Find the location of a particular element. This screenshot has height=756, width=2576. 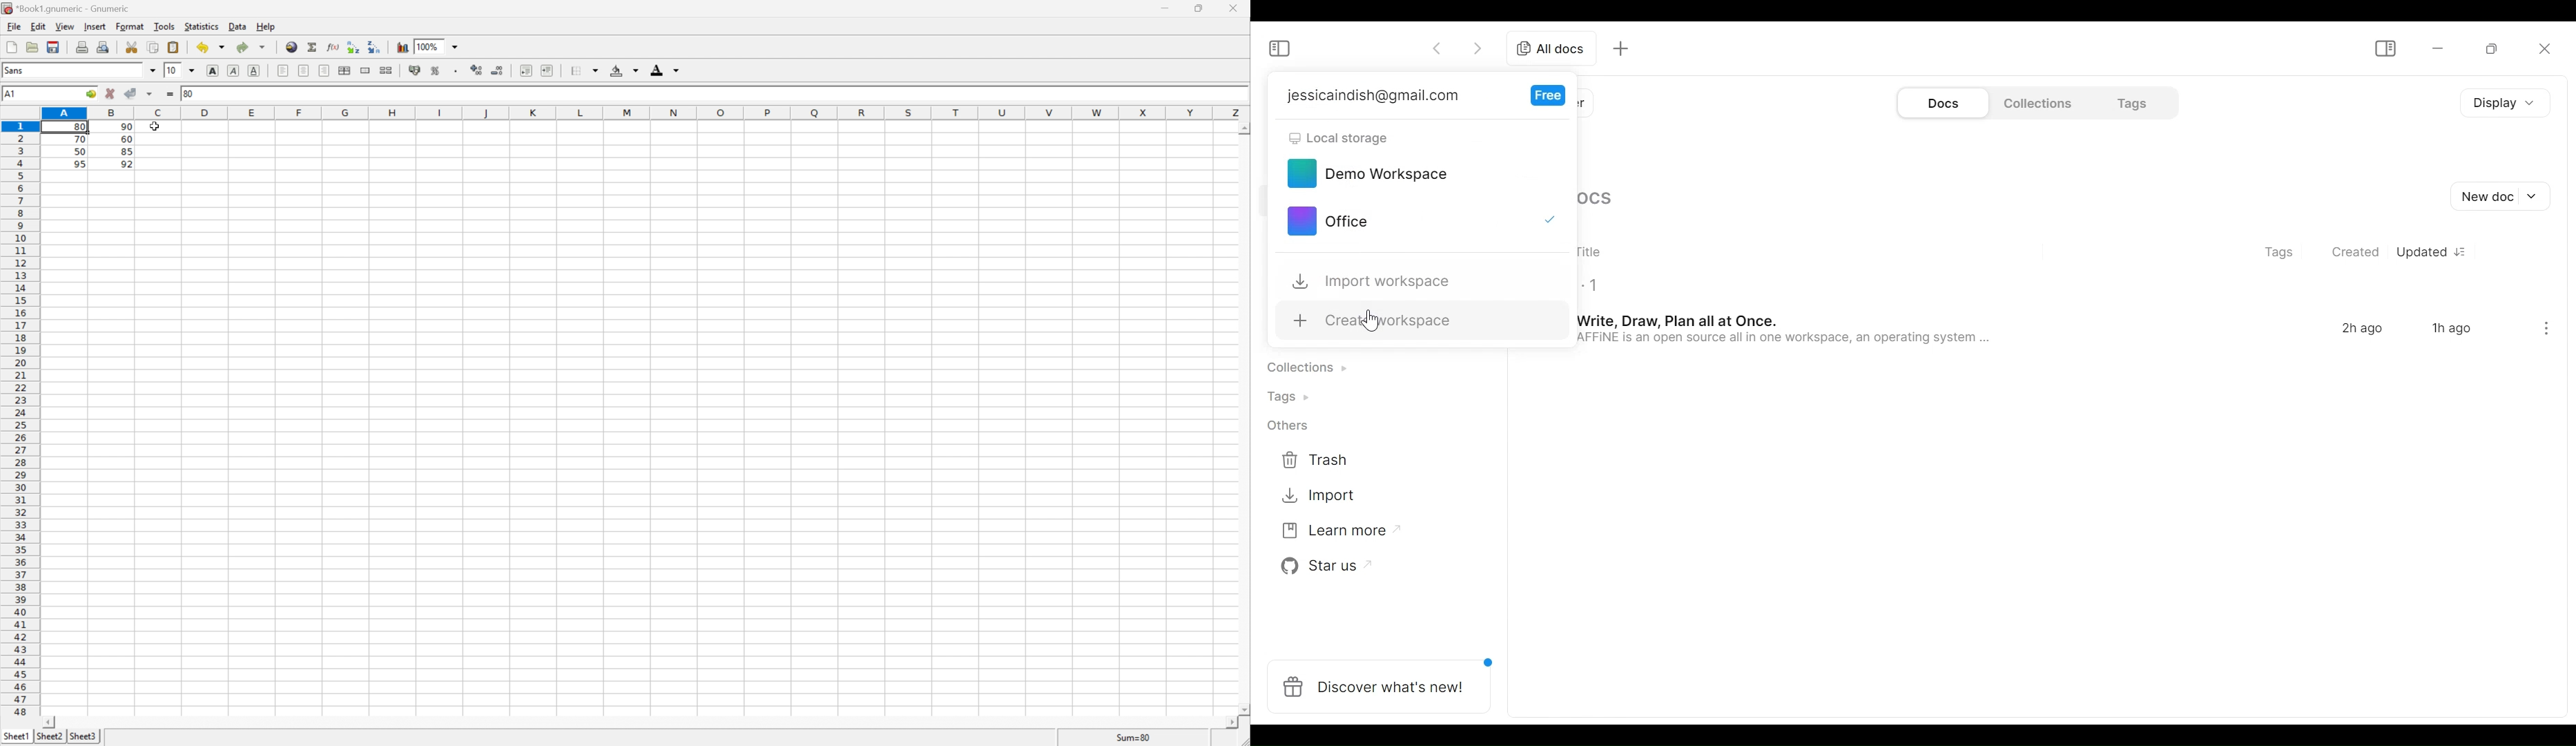

Create workspace is located at coordinates (1368, 318).